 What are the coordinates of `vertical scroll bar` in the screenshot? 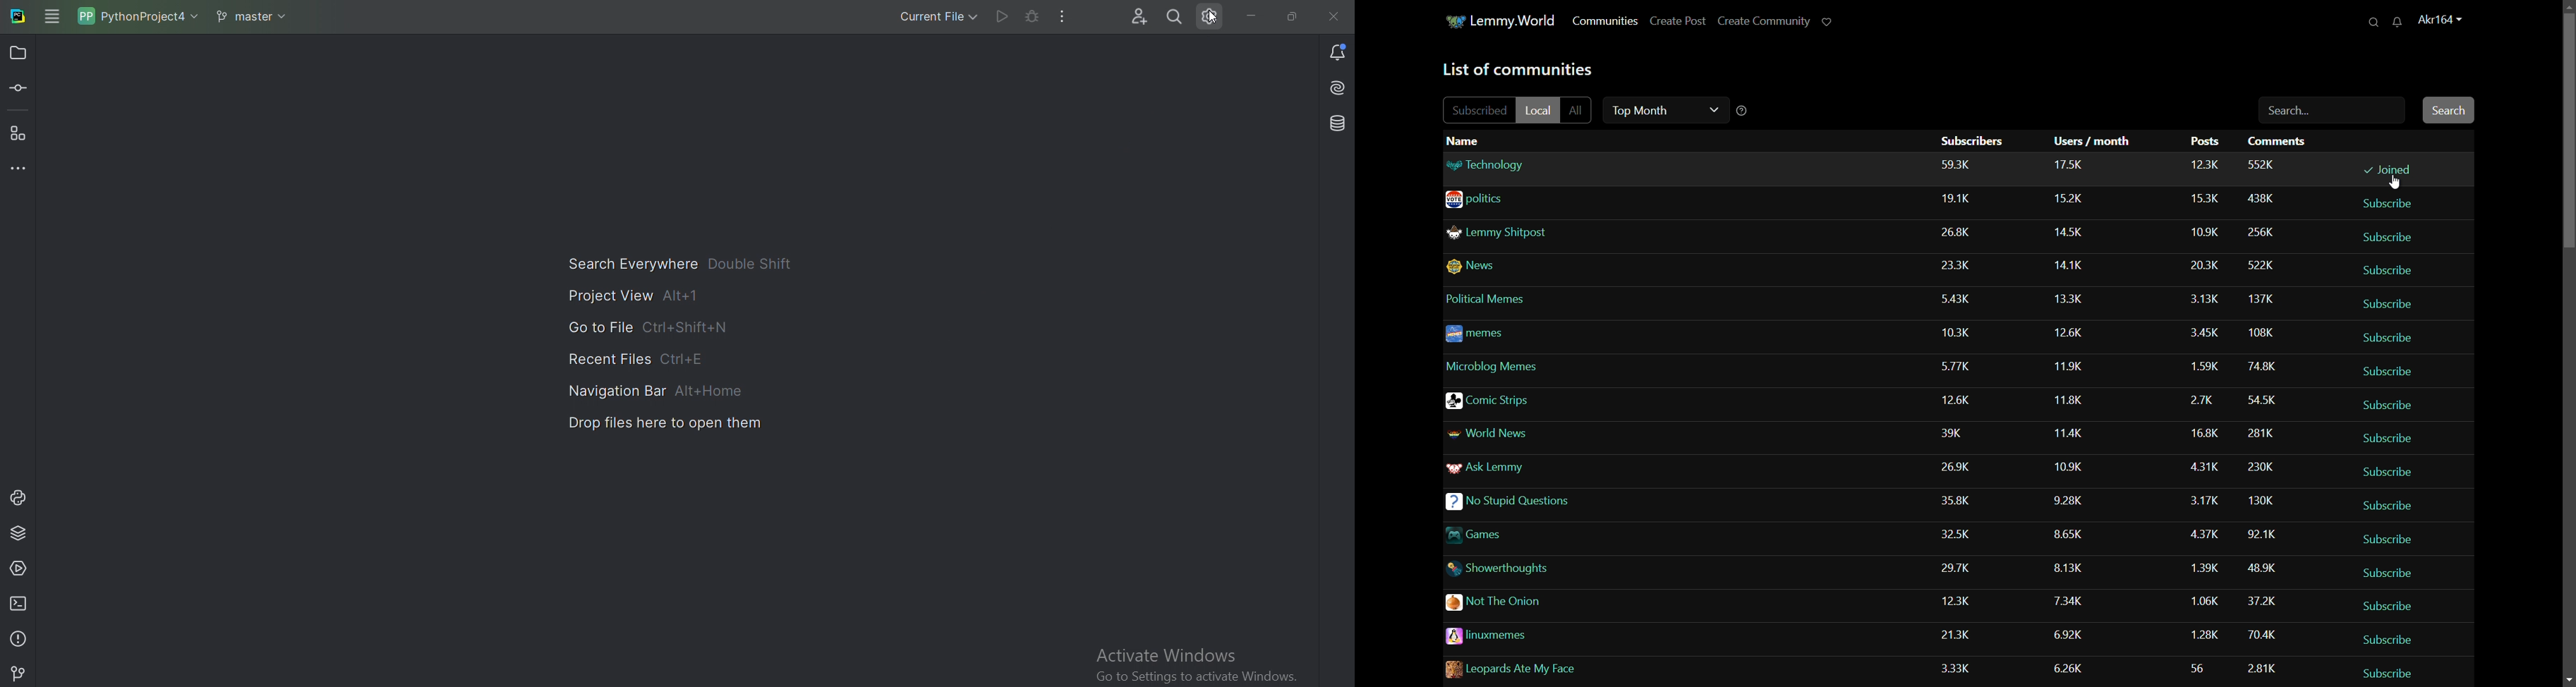 It's located at (2567, 113).